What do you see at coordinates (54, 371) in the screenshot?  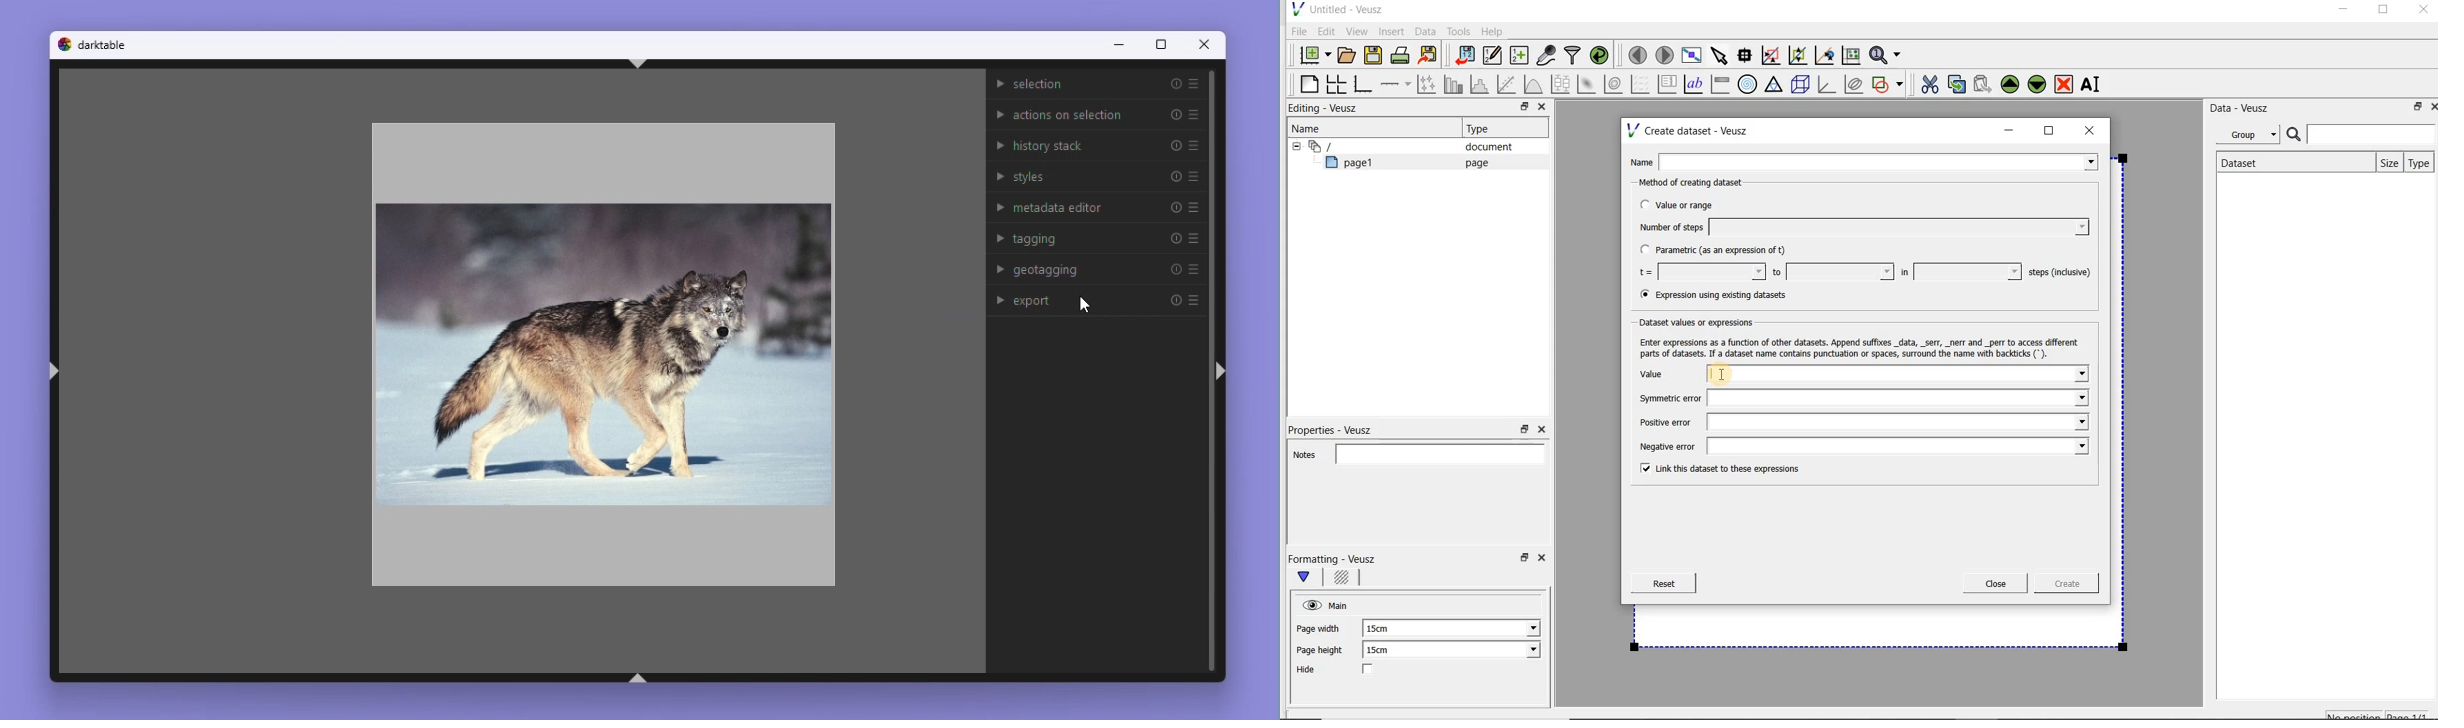 I see `ctrl+shift+l` at bounding box center [54, 371].